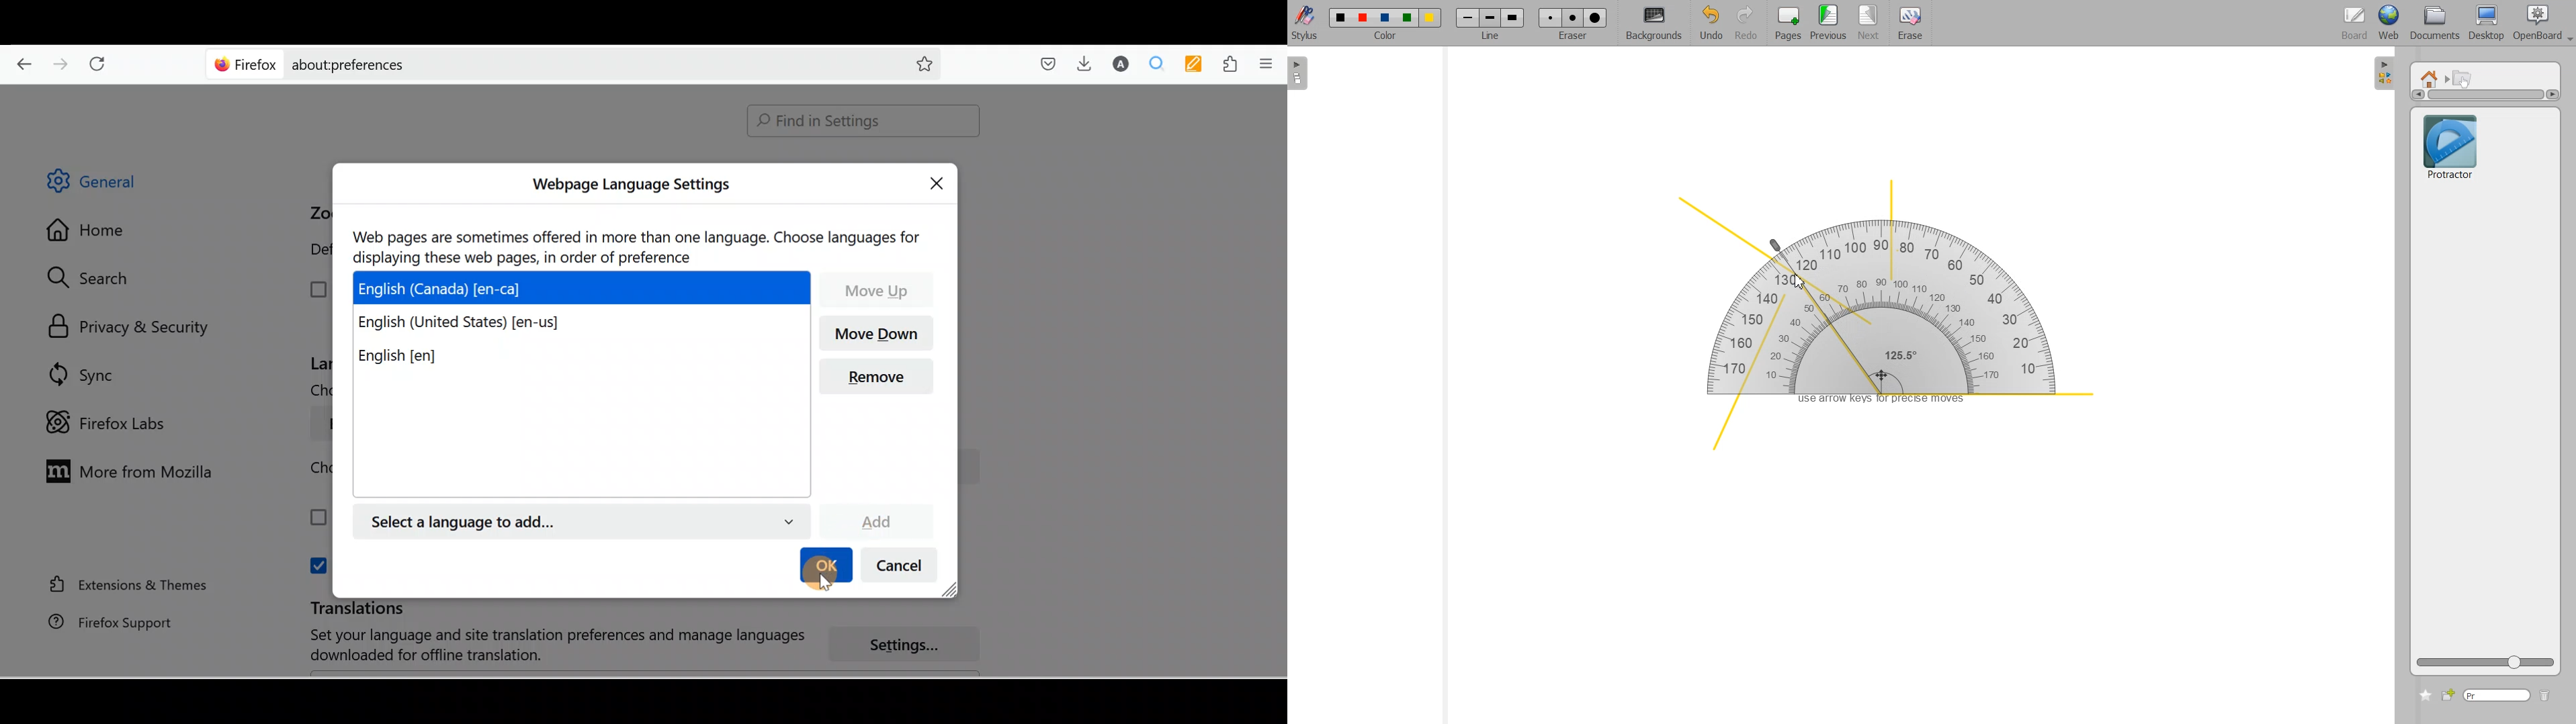  Describe the element at coordinates (1044, 64) in the screenshot. I see `Save to pocket` at that location.